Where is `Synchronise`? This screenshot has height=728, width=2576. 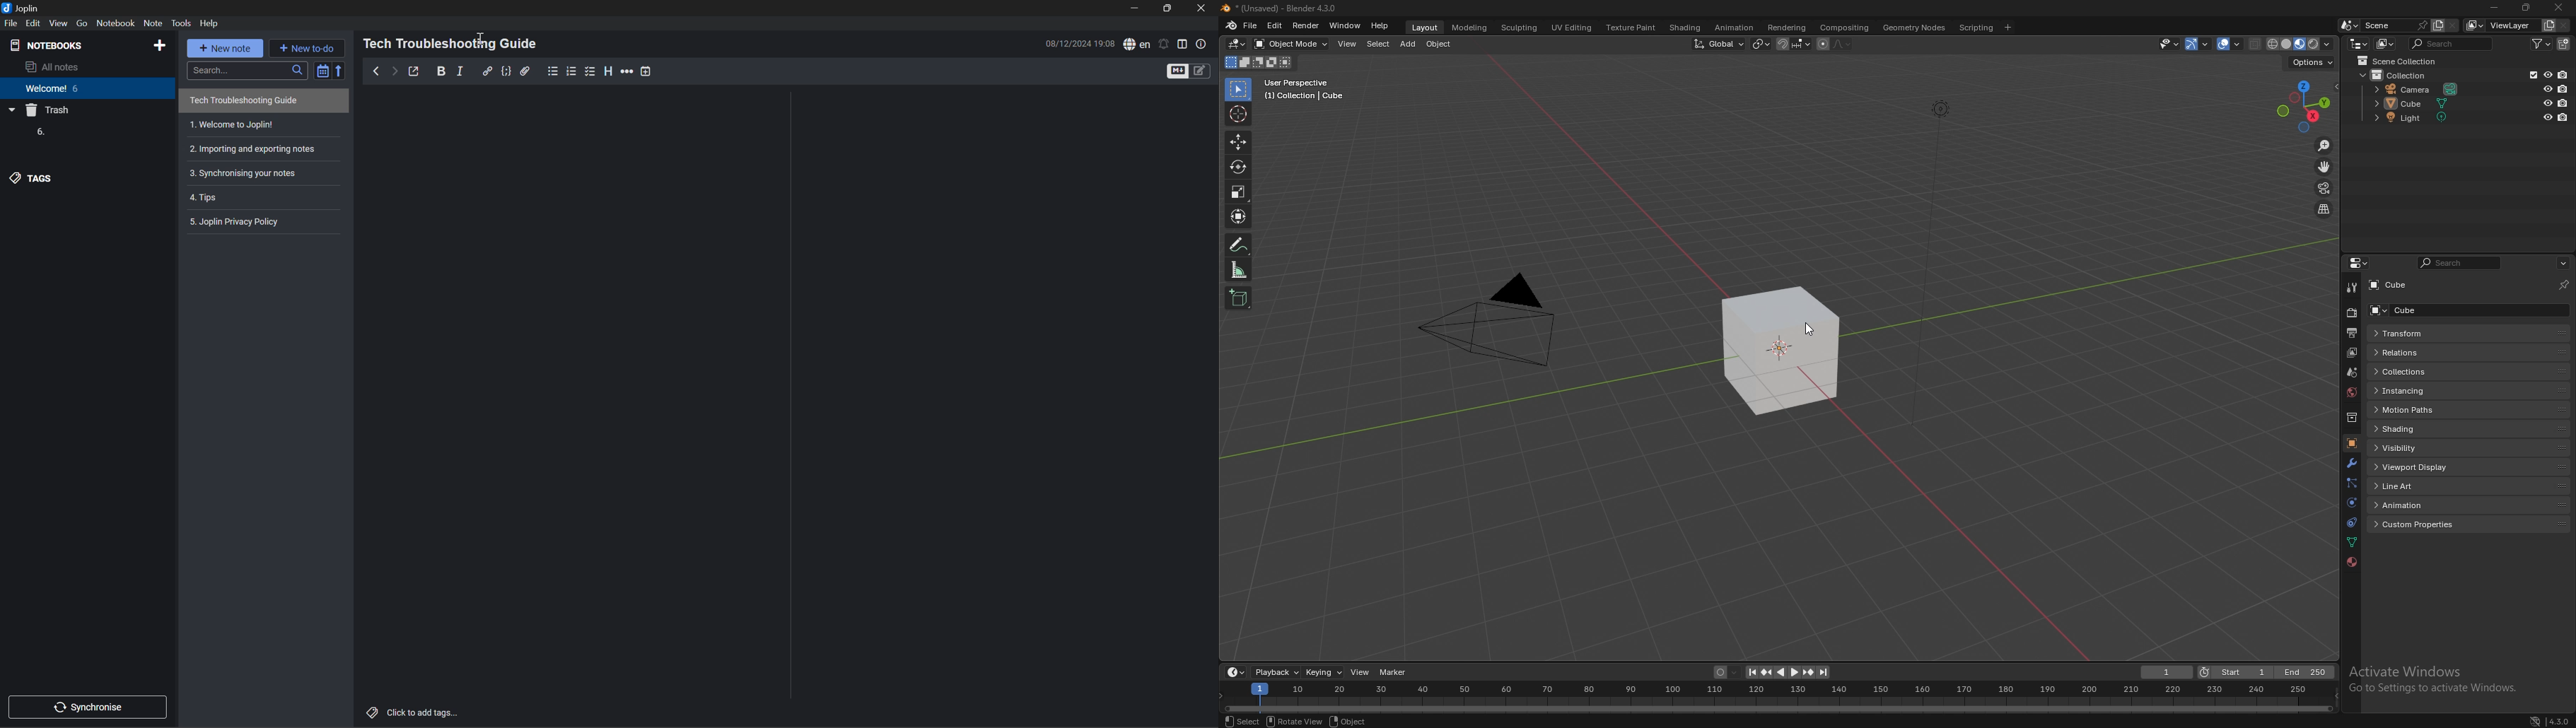 Synchronise is located at coordinates (91, 706).